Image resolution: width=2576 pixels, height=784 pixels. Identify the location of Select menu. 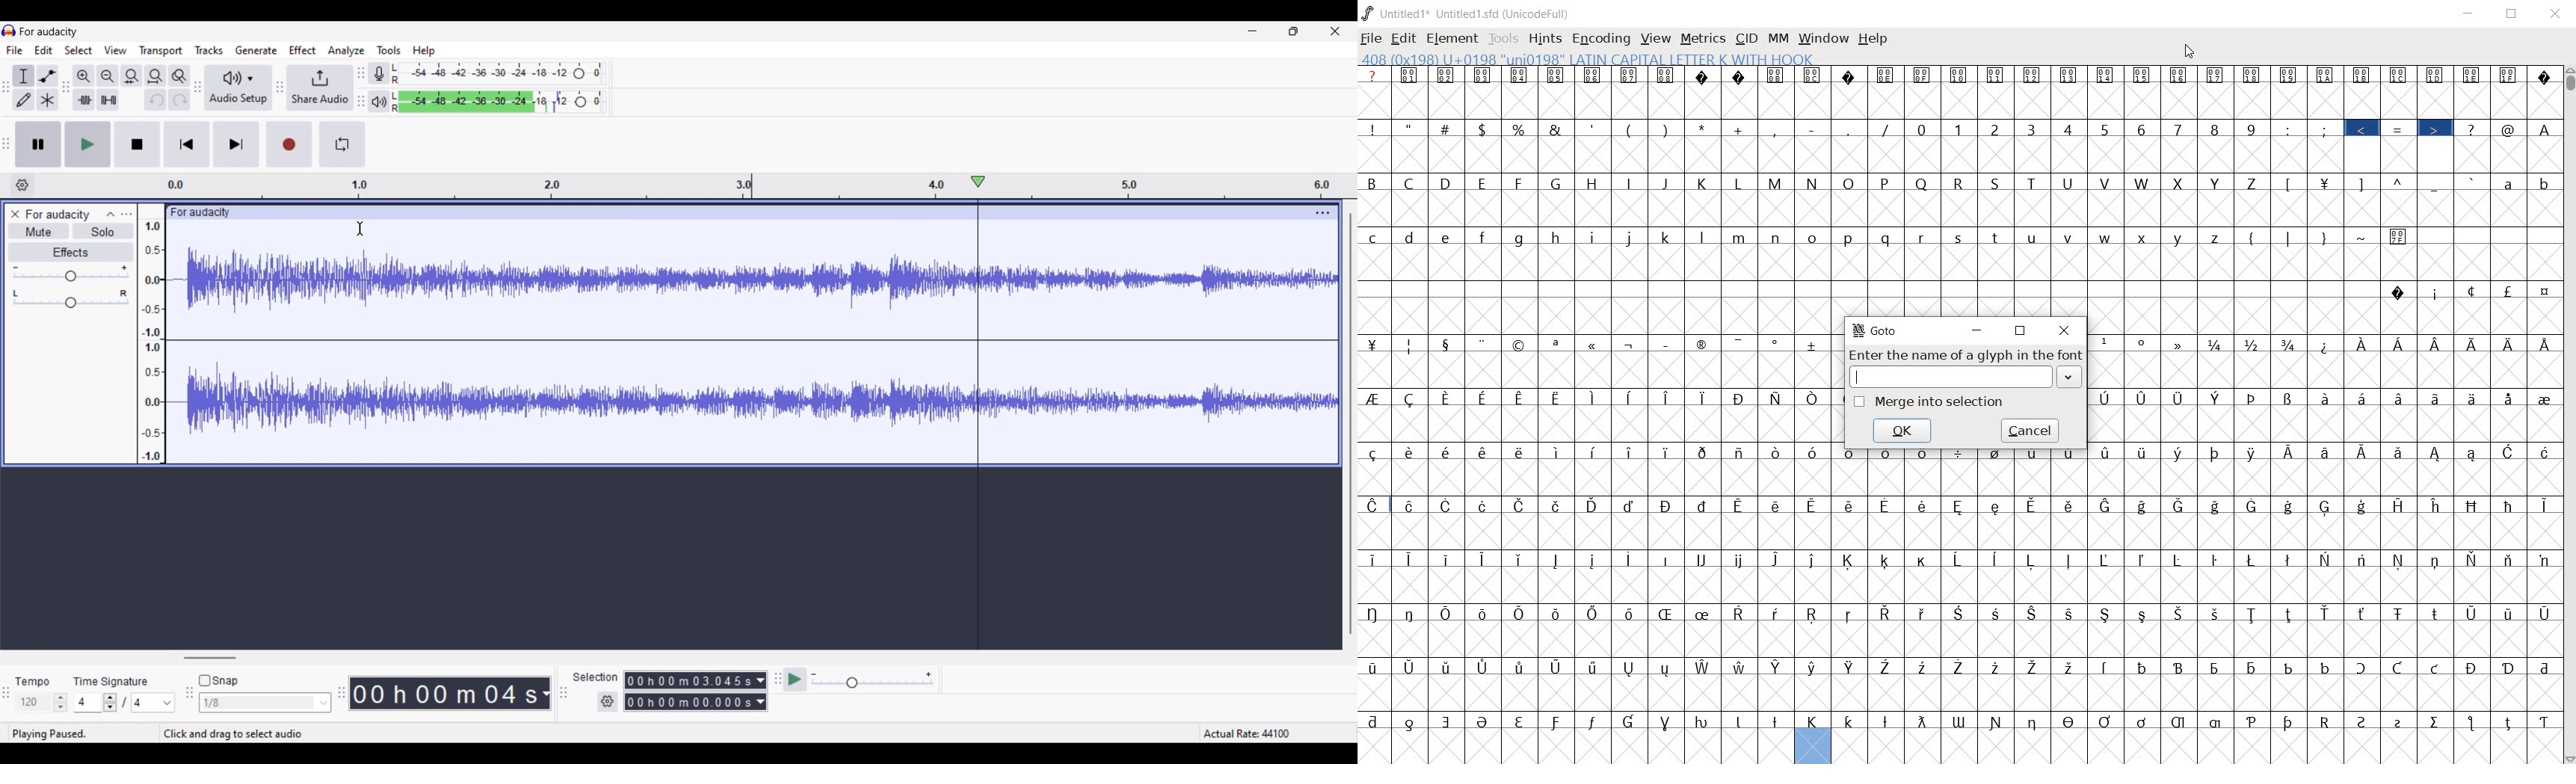
(79, 50).